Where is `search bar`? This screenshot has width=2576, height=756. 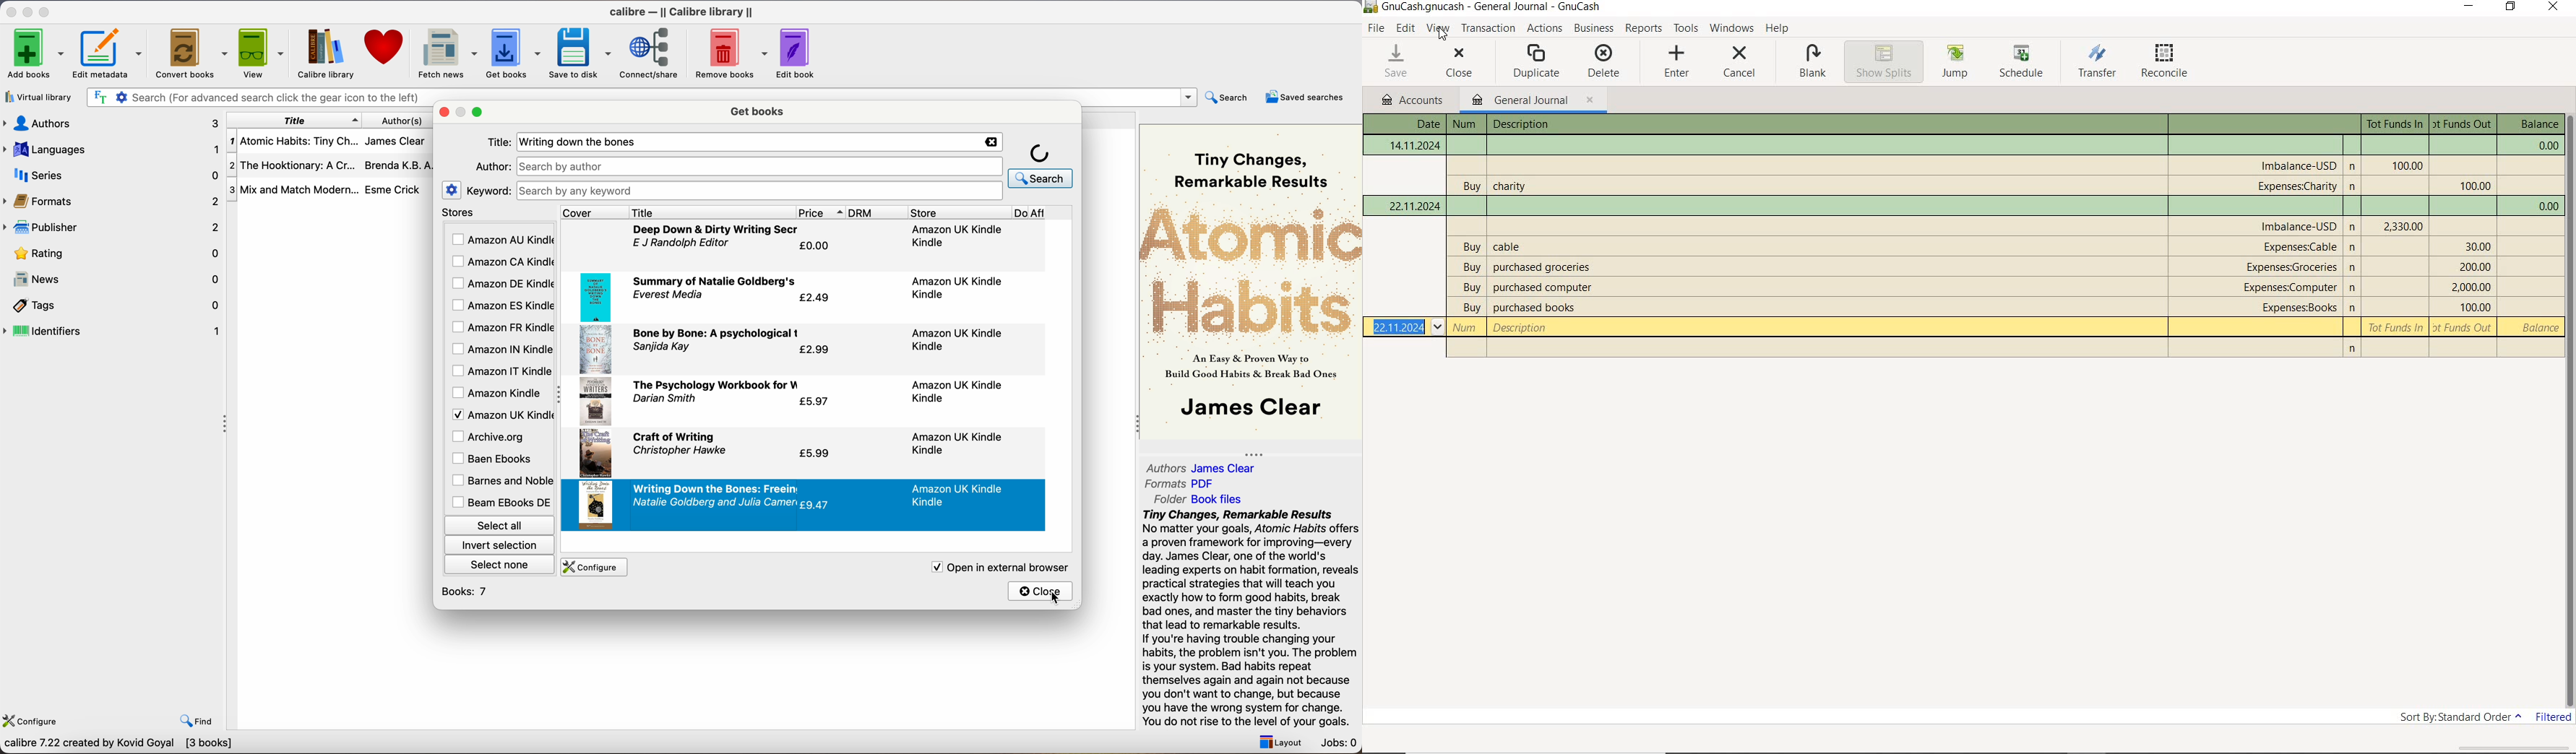 search bar is located at coordinates (758, 191).